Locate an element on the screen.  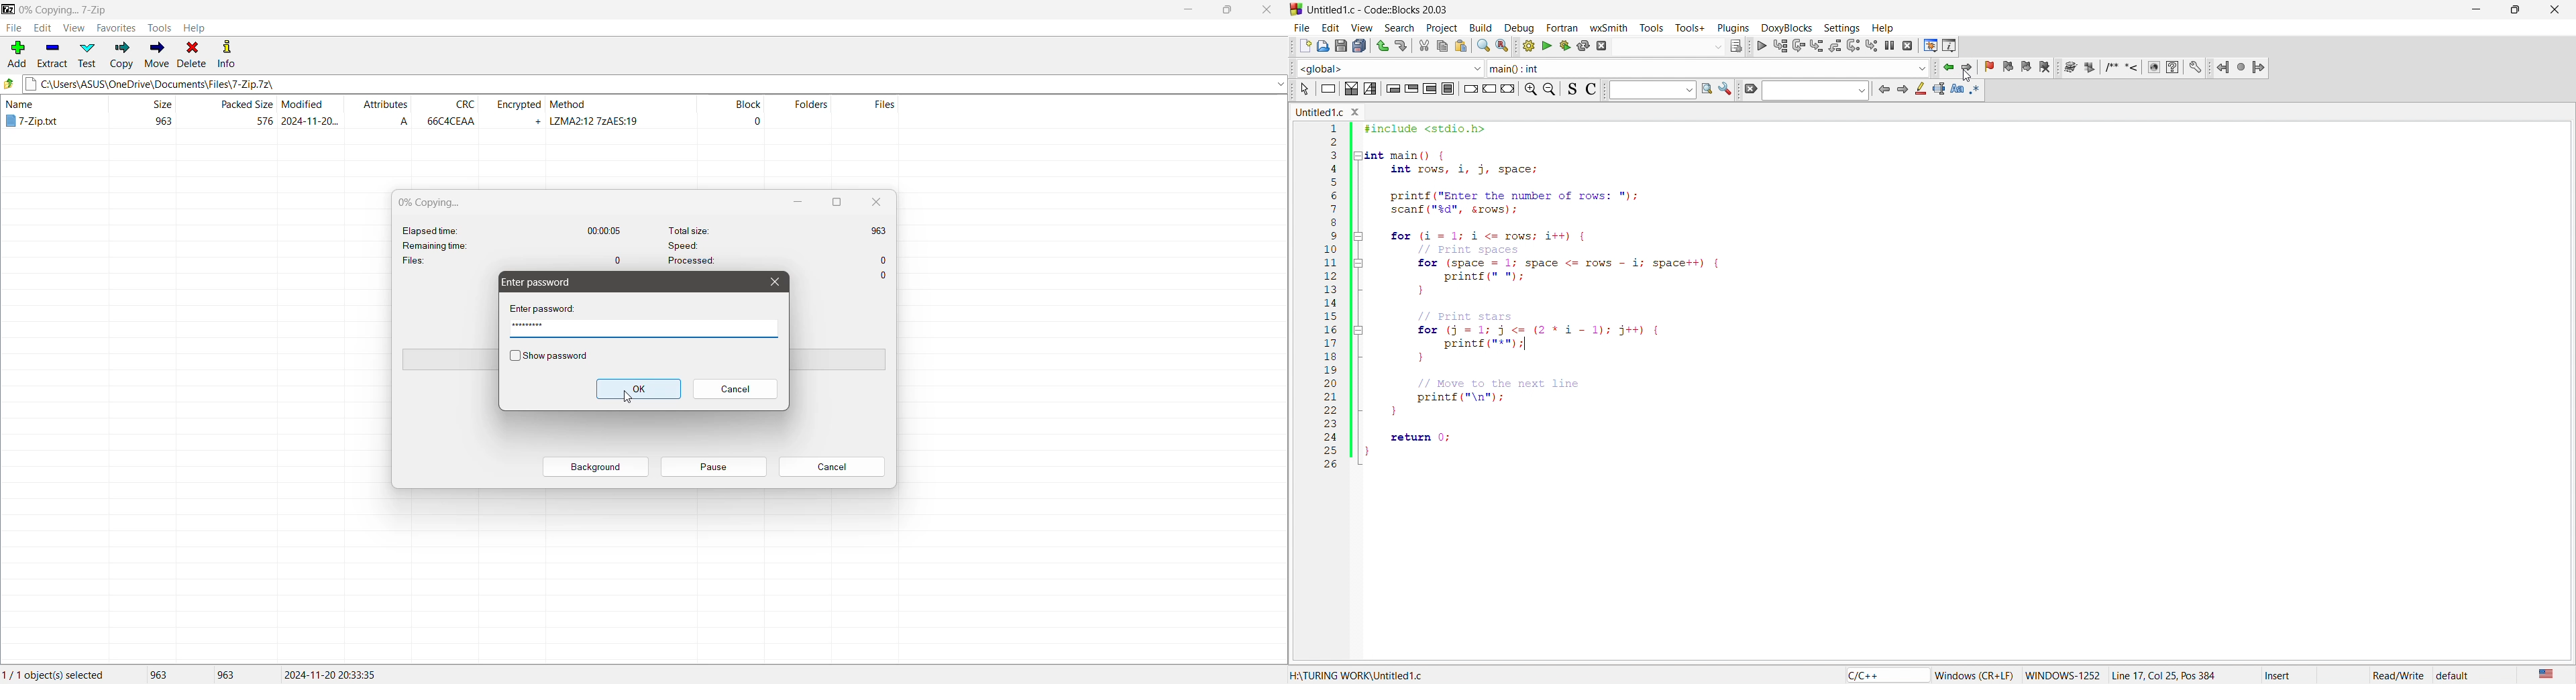
Encryption Method is located at coordinates (621, 113).